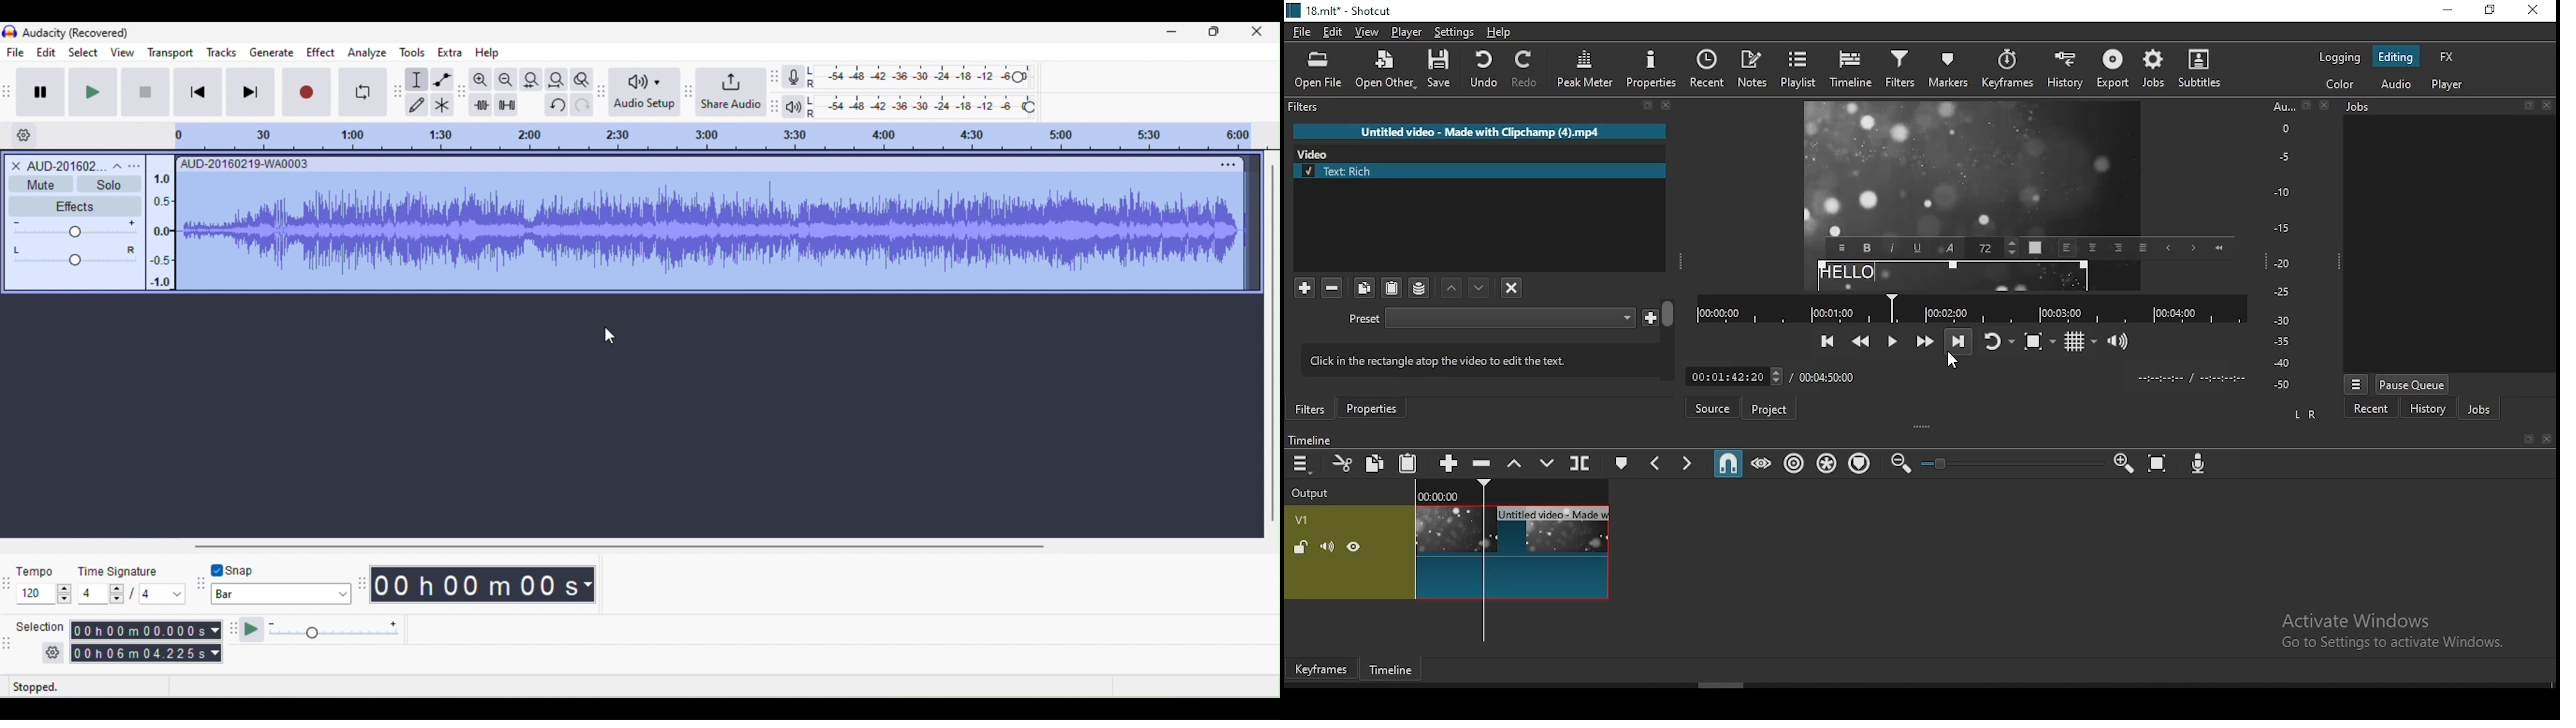  I want to click on zoom toggle, so click(582, 78).